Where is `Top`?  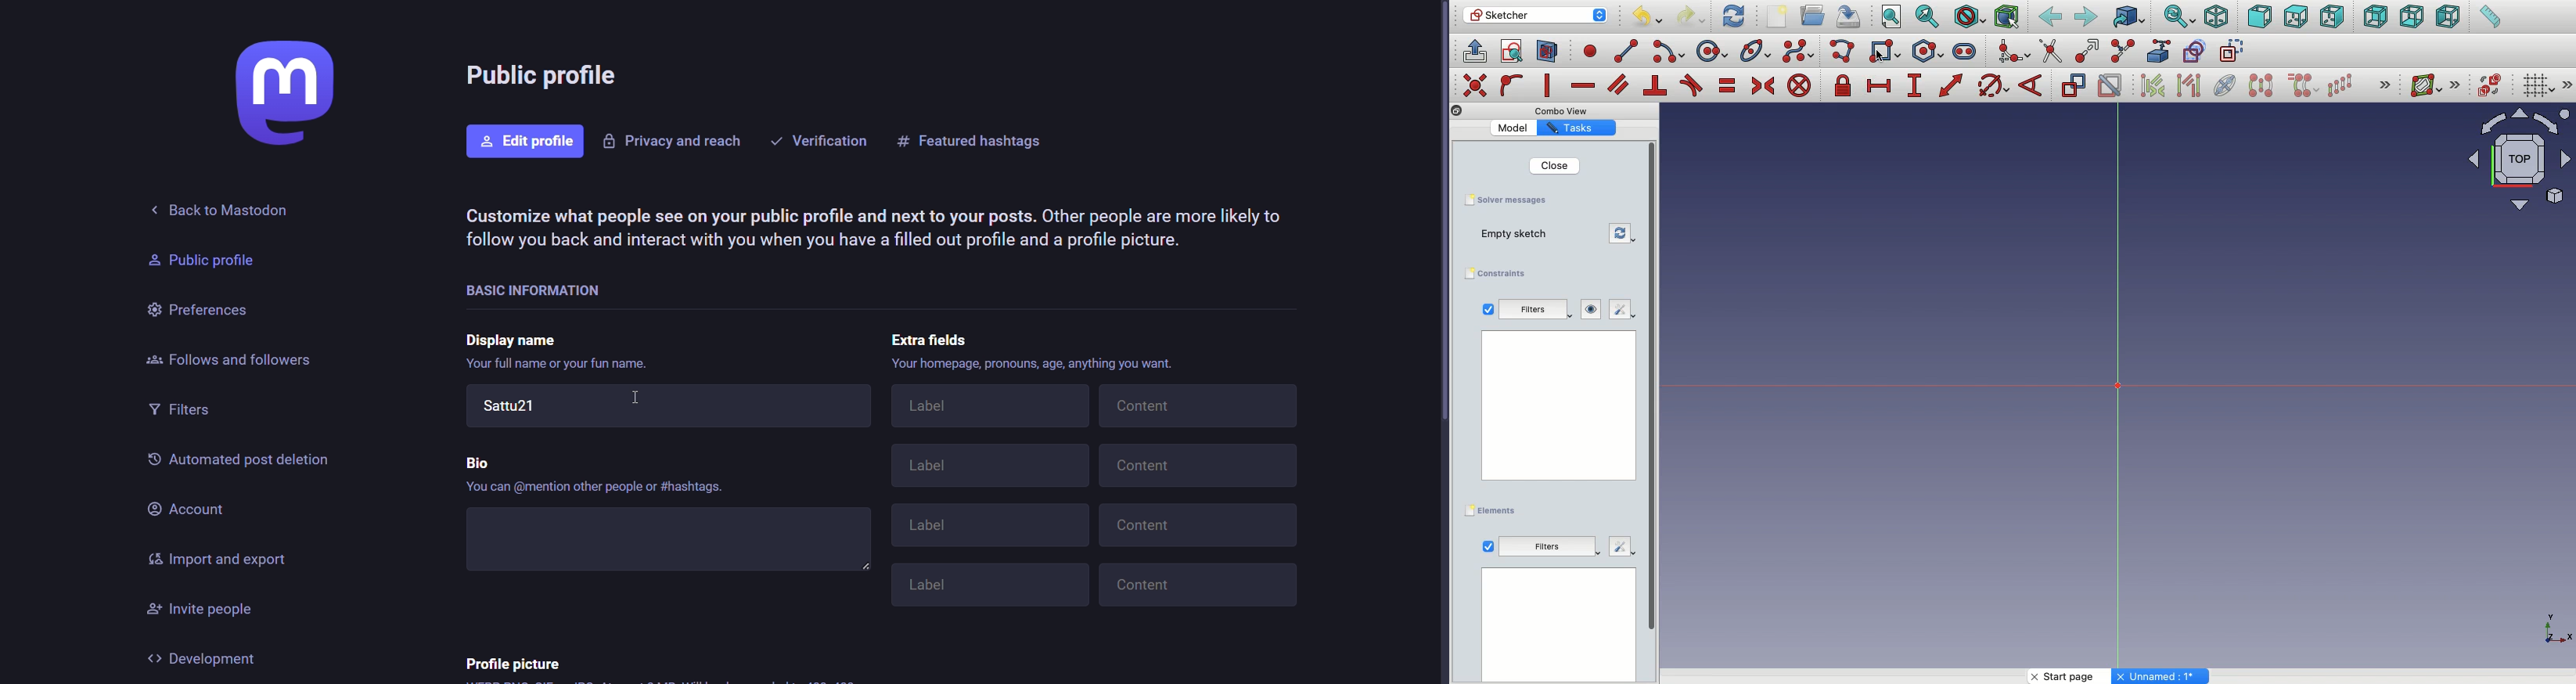 Top is located at coordinates (2295, 17).